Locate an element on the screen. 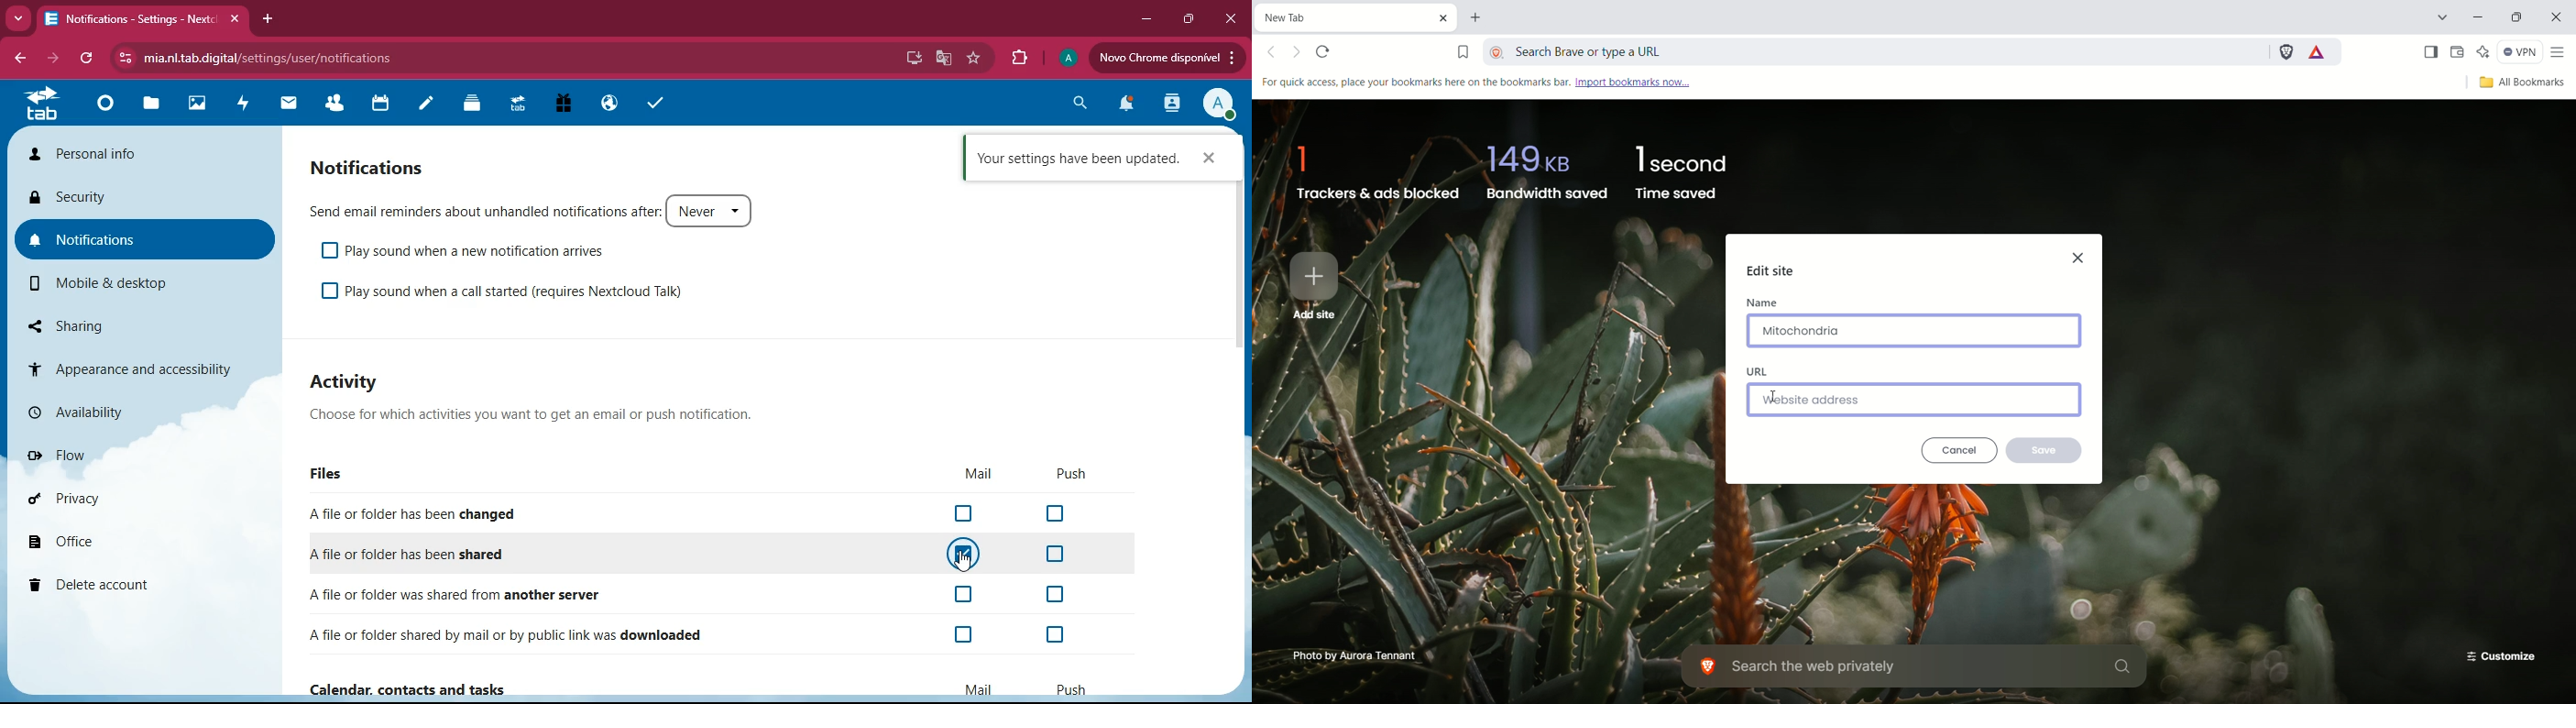 Image resolution: width=2576 pixels, height=728 pixels. close current tab is located at coordinates (1447, 17).